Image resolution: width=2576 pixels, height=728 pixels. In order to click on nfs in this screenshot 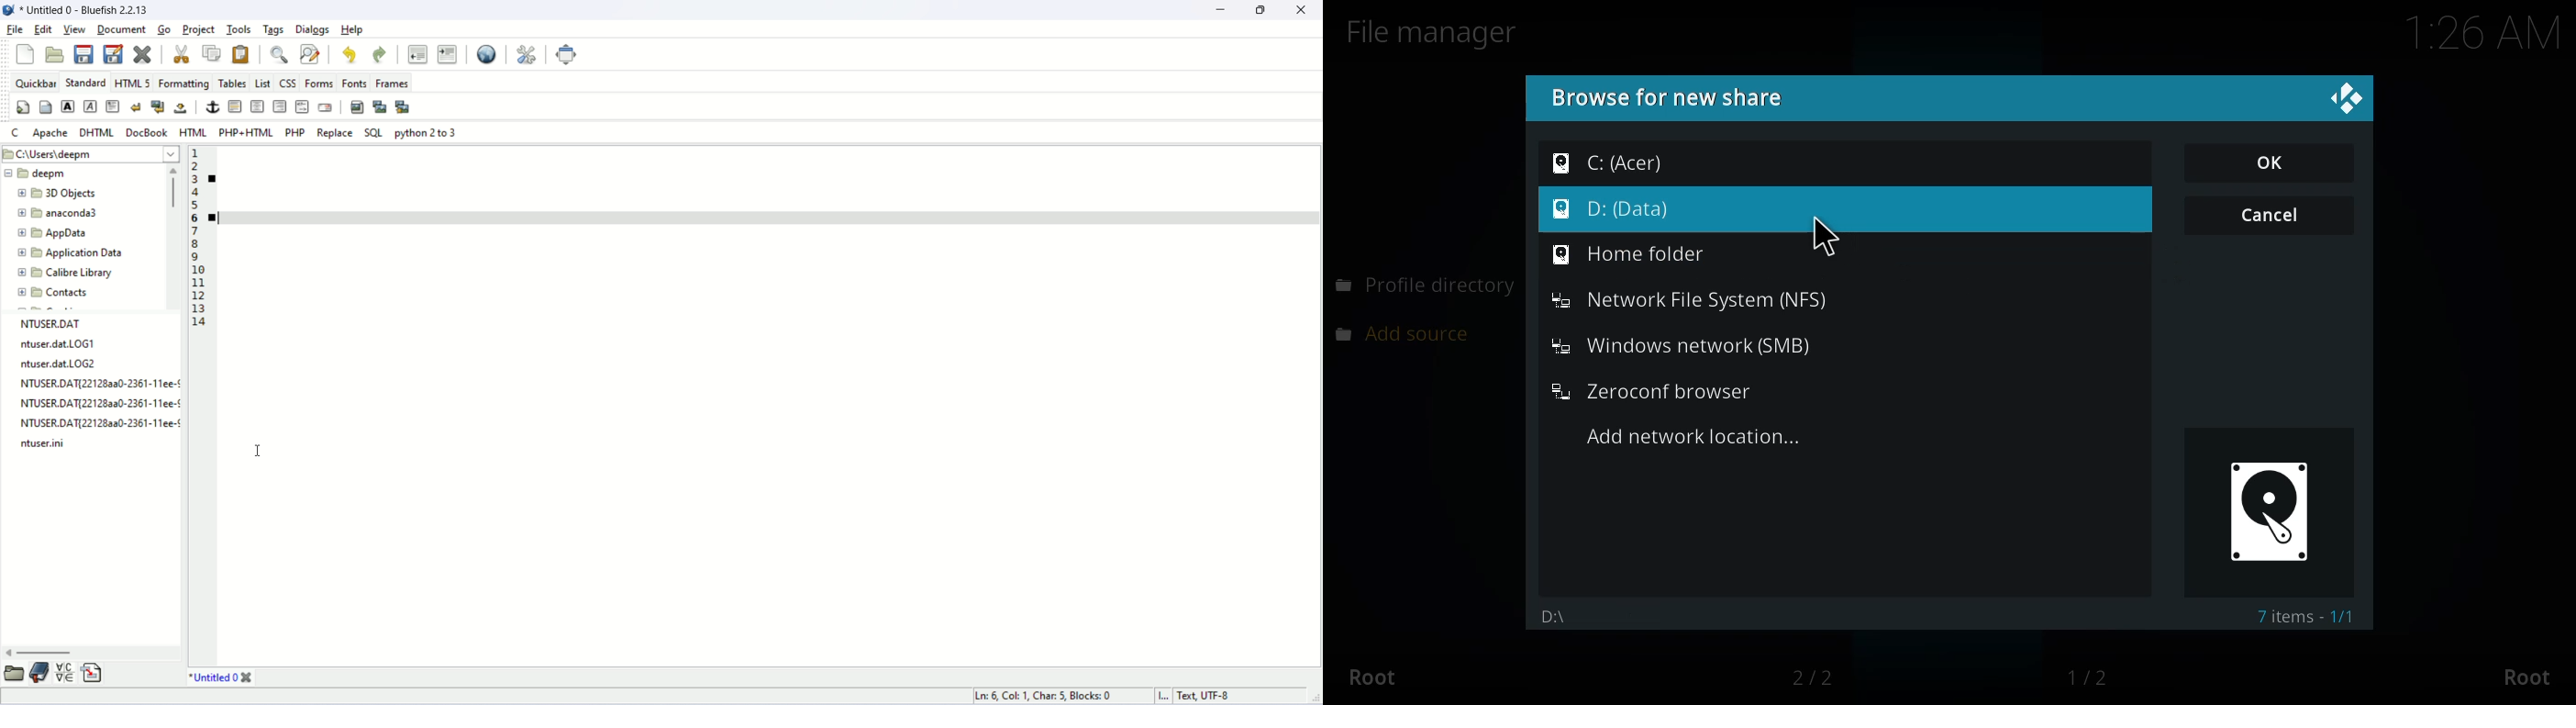, I will do `click(1690, 300)`.